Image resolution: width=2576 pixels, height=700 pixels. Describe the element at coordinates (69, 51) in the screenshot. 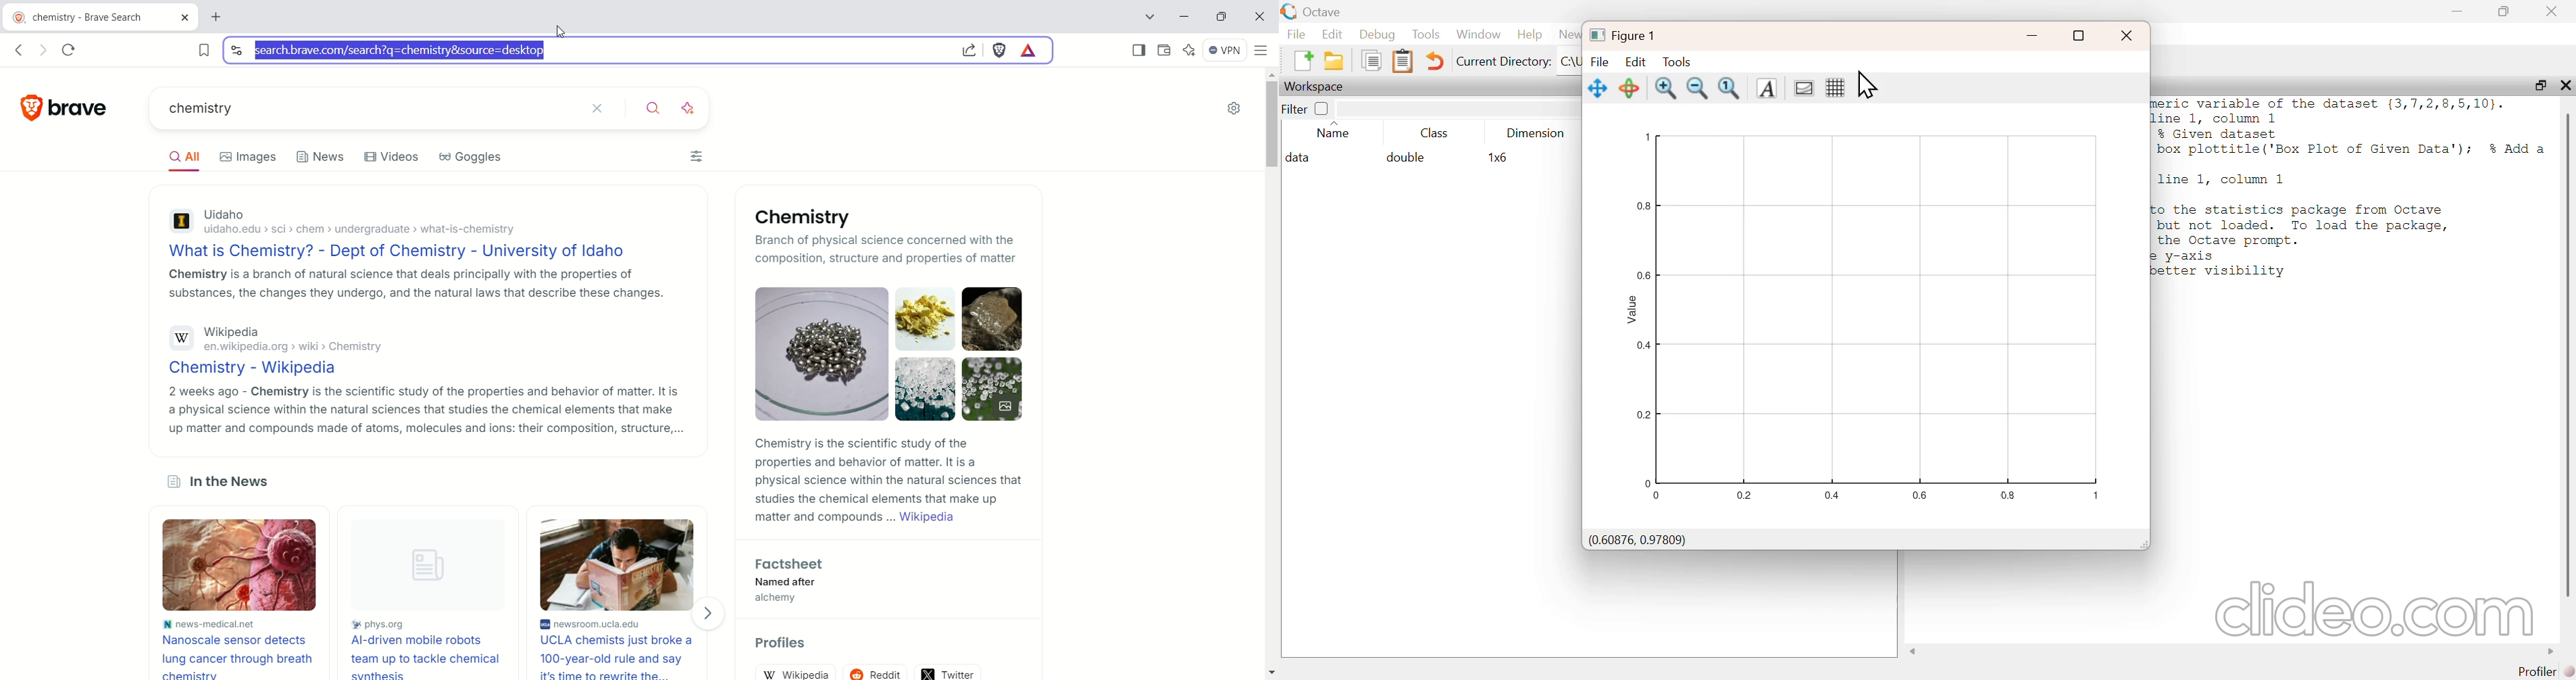

I see `reload` at that location.